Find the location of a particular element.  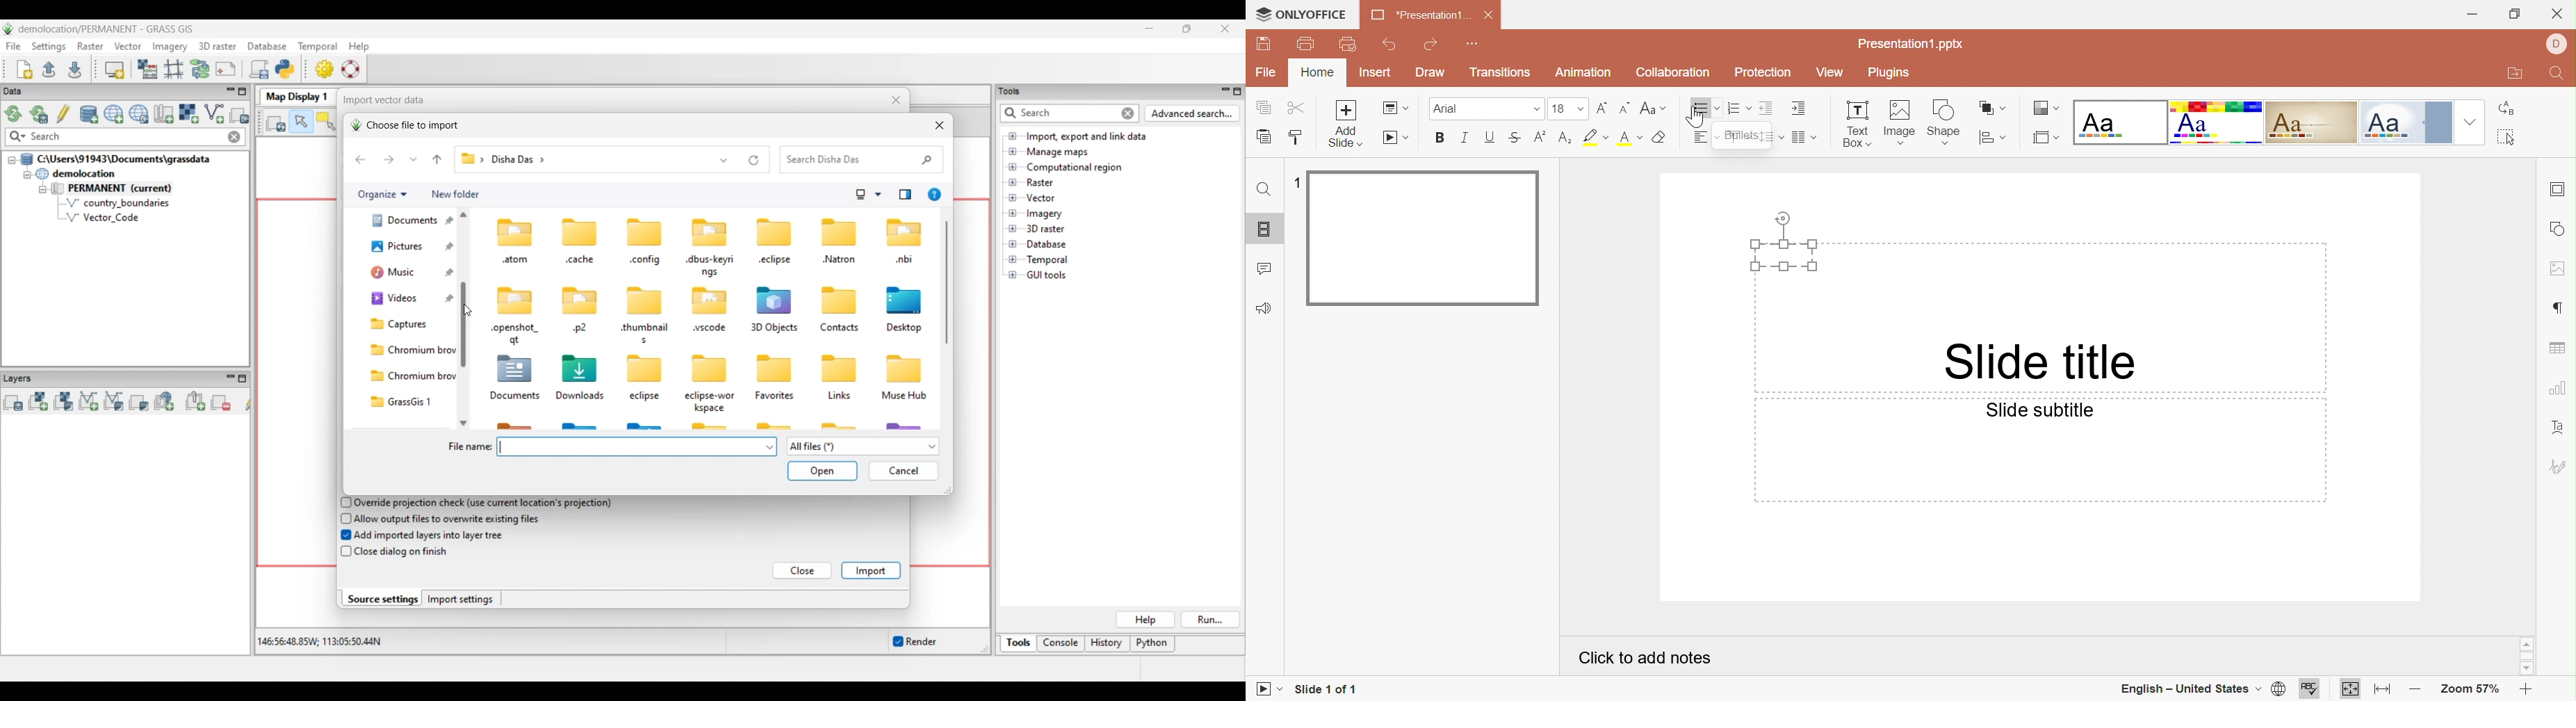

Increase indent is located at coordinates (1799, 108).